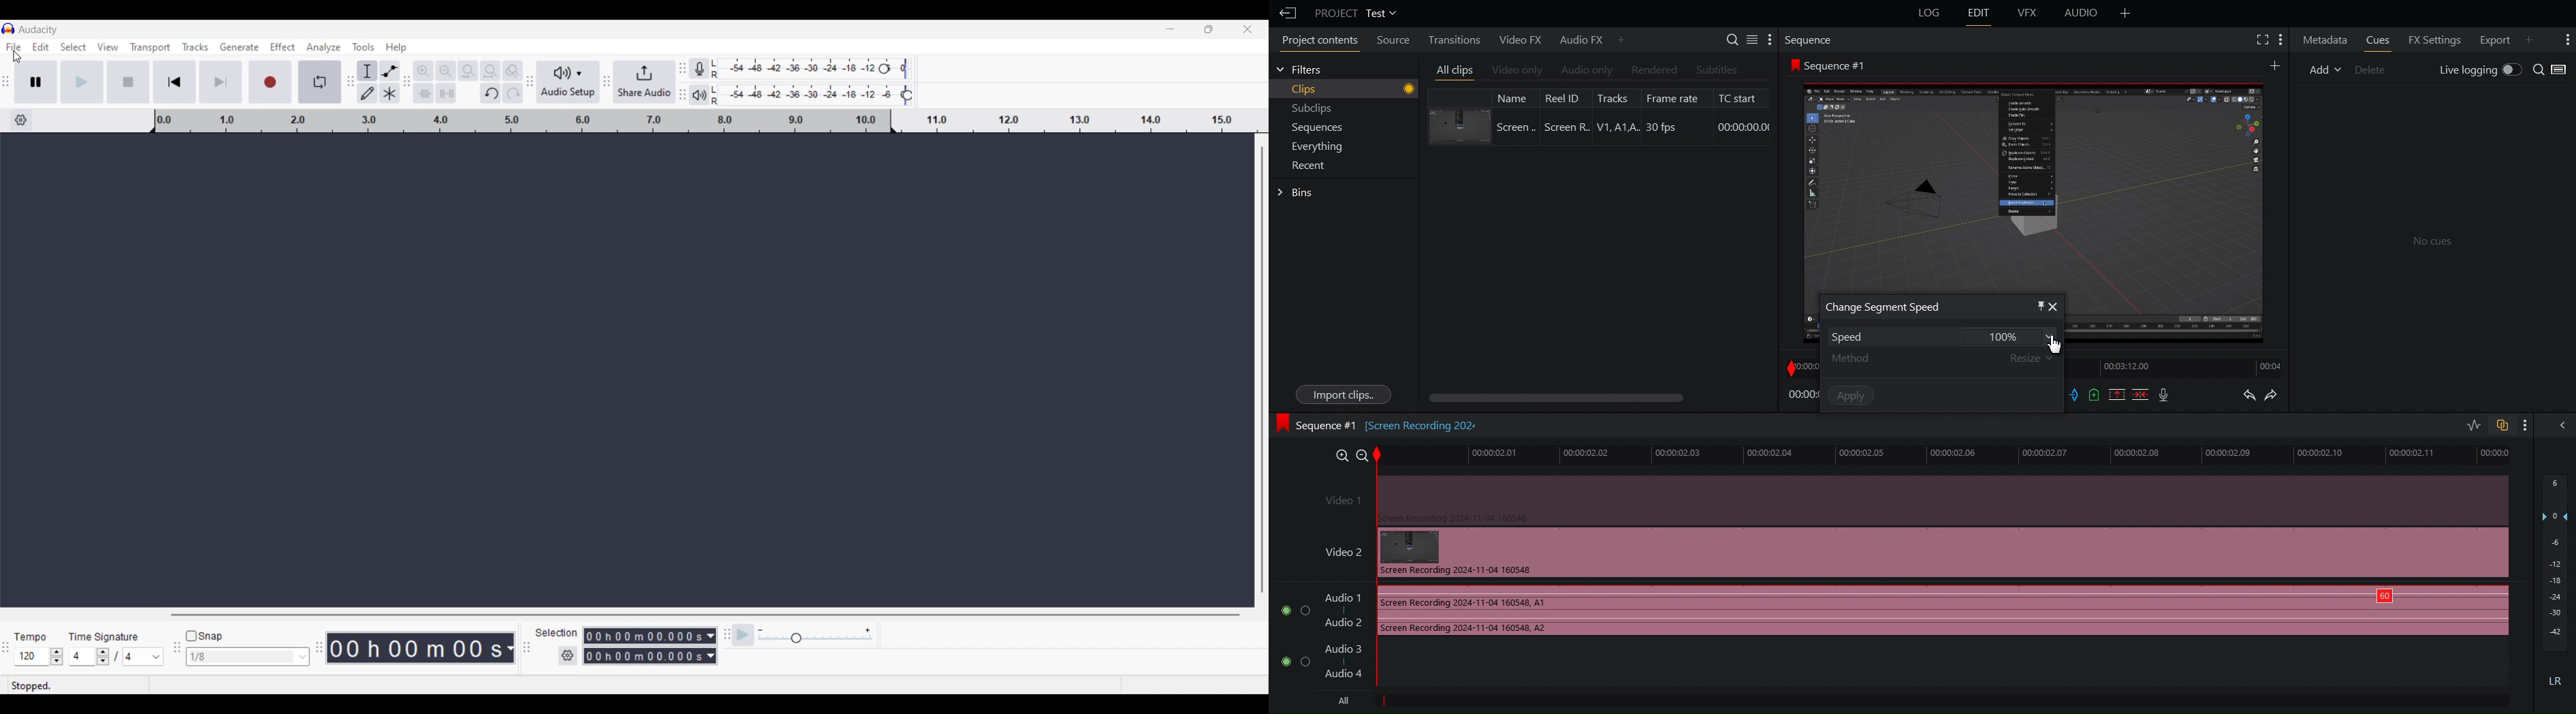 Image resolution: width=2576 pixels, height=728 pixels. What do you see at coordinates (320, 652) in the screenshot?
I see `time toolbar` at bounding box center [320, 652].